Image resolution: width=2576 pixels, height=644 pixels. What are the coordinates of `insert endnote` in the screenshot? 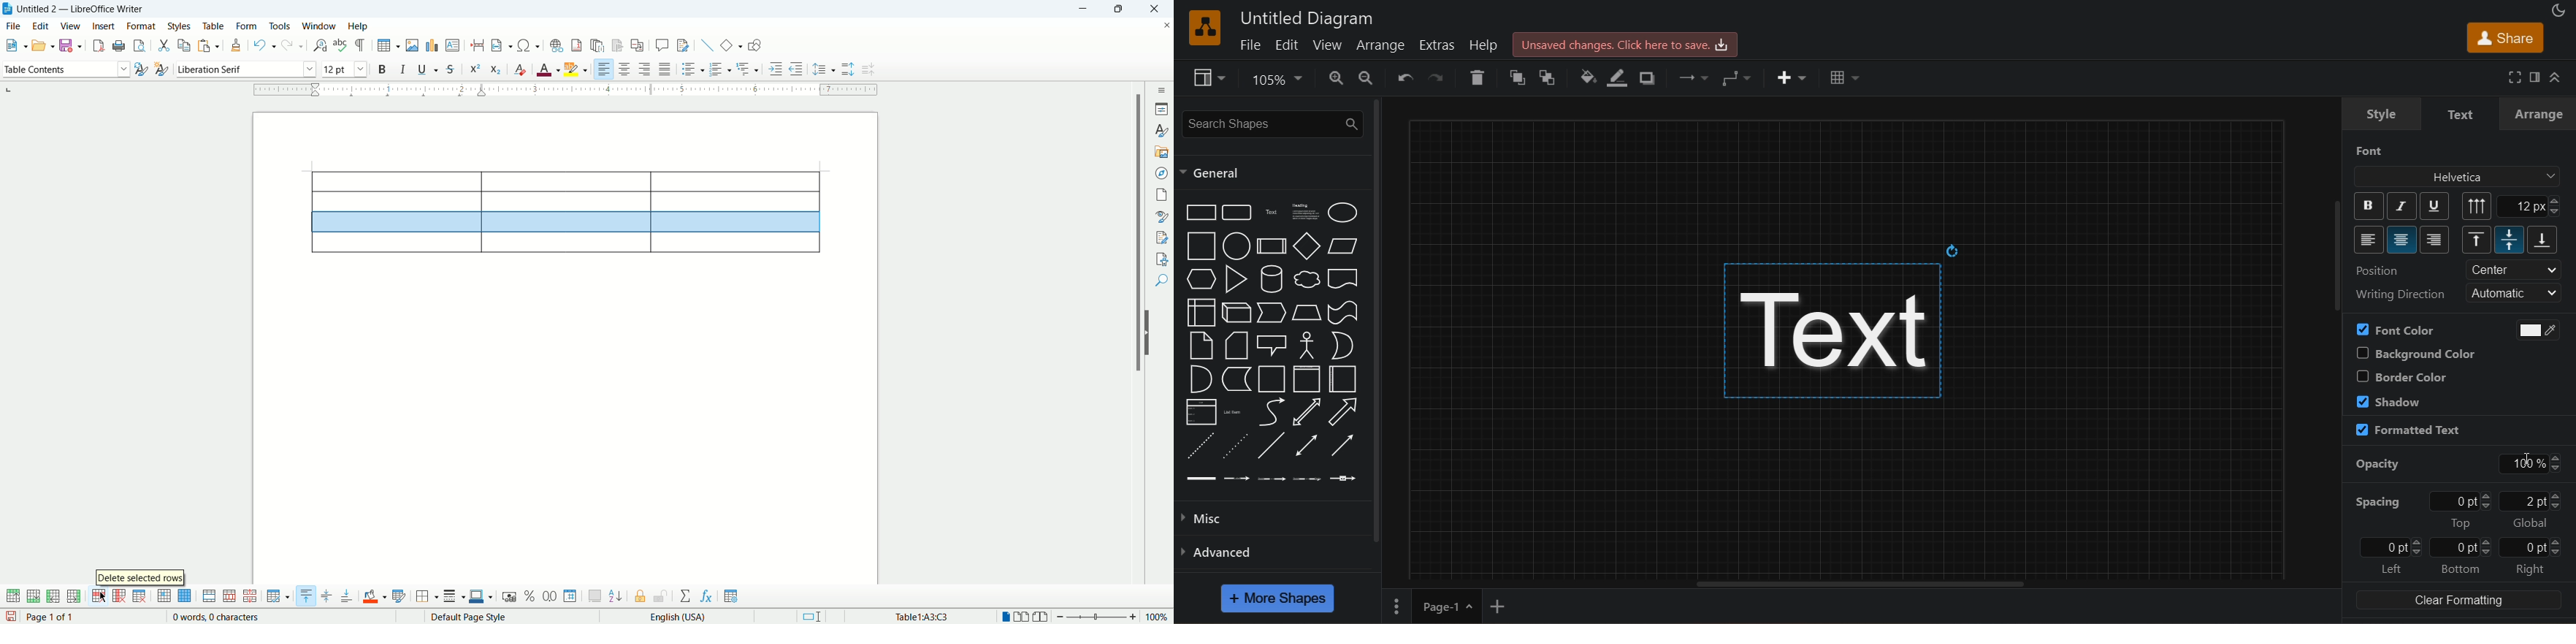 It's located at (597, 44).